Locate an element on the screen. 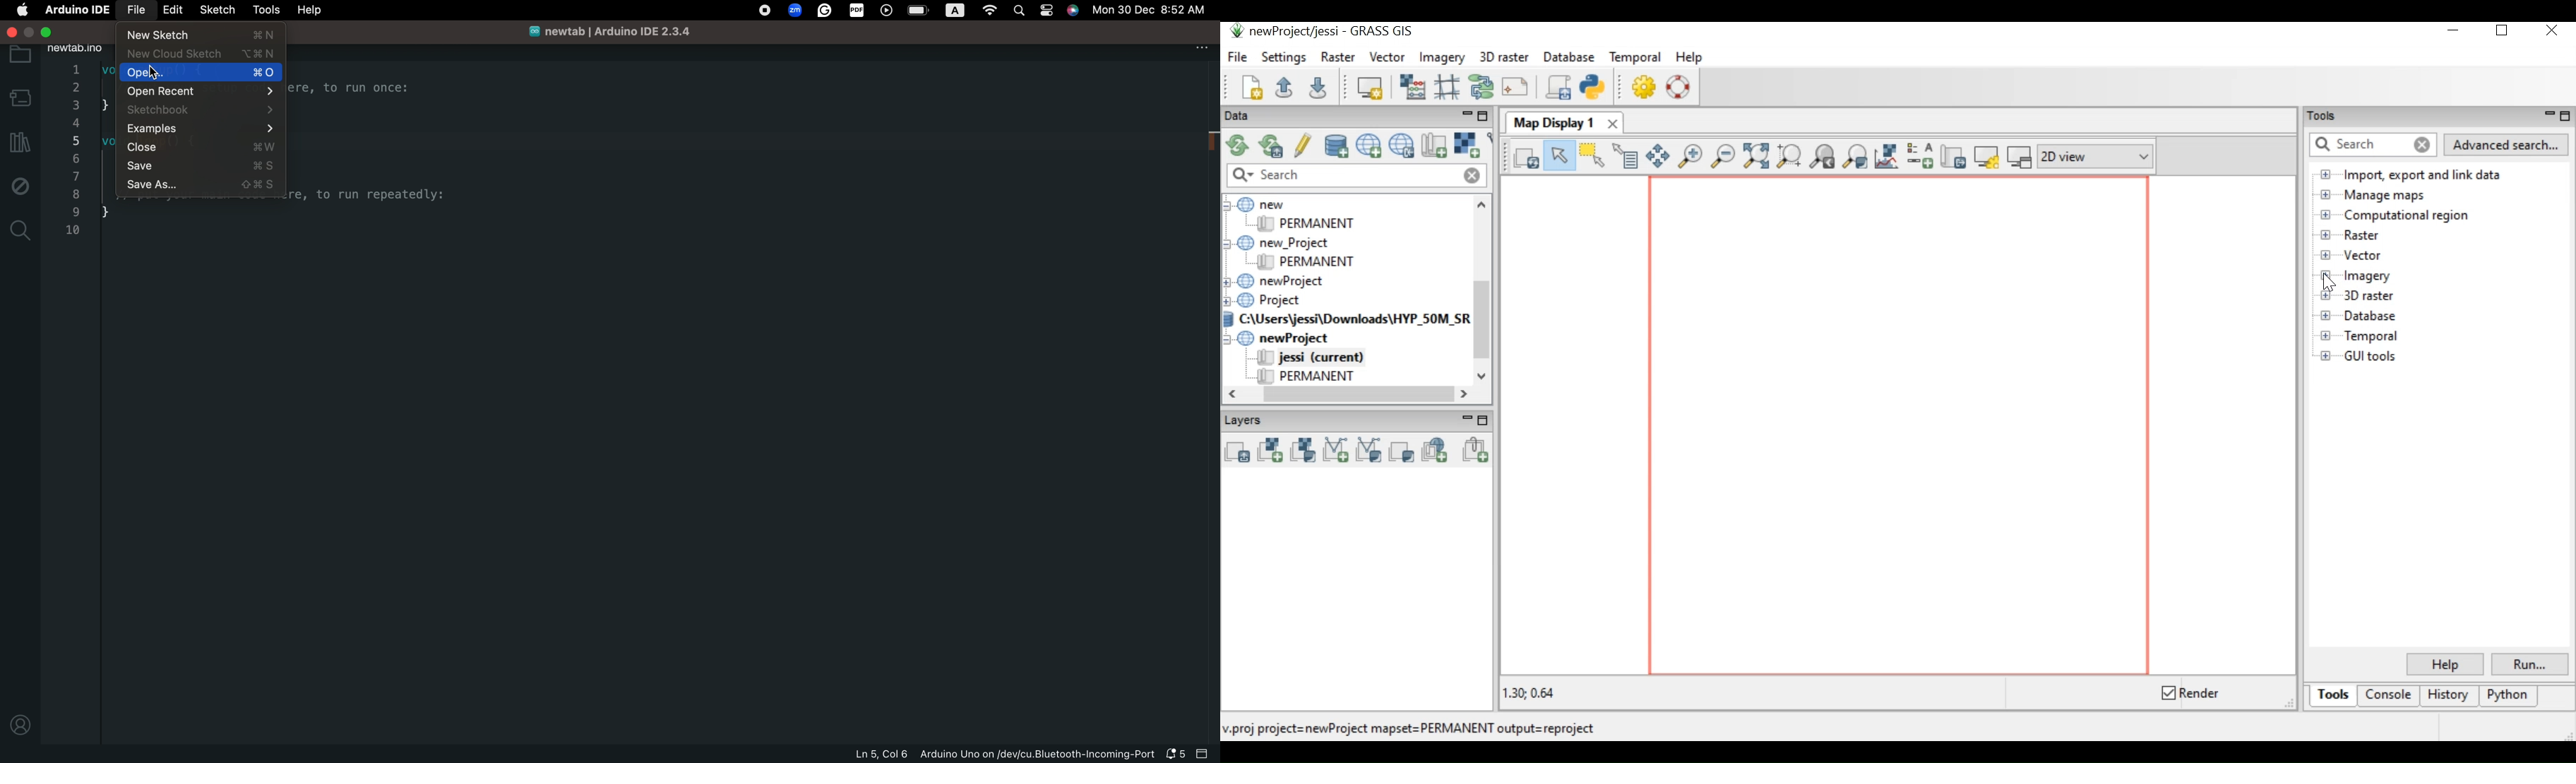 The height and width of the screenshot is (784, 2576). sketchbook is located at coordinates (202, 111).